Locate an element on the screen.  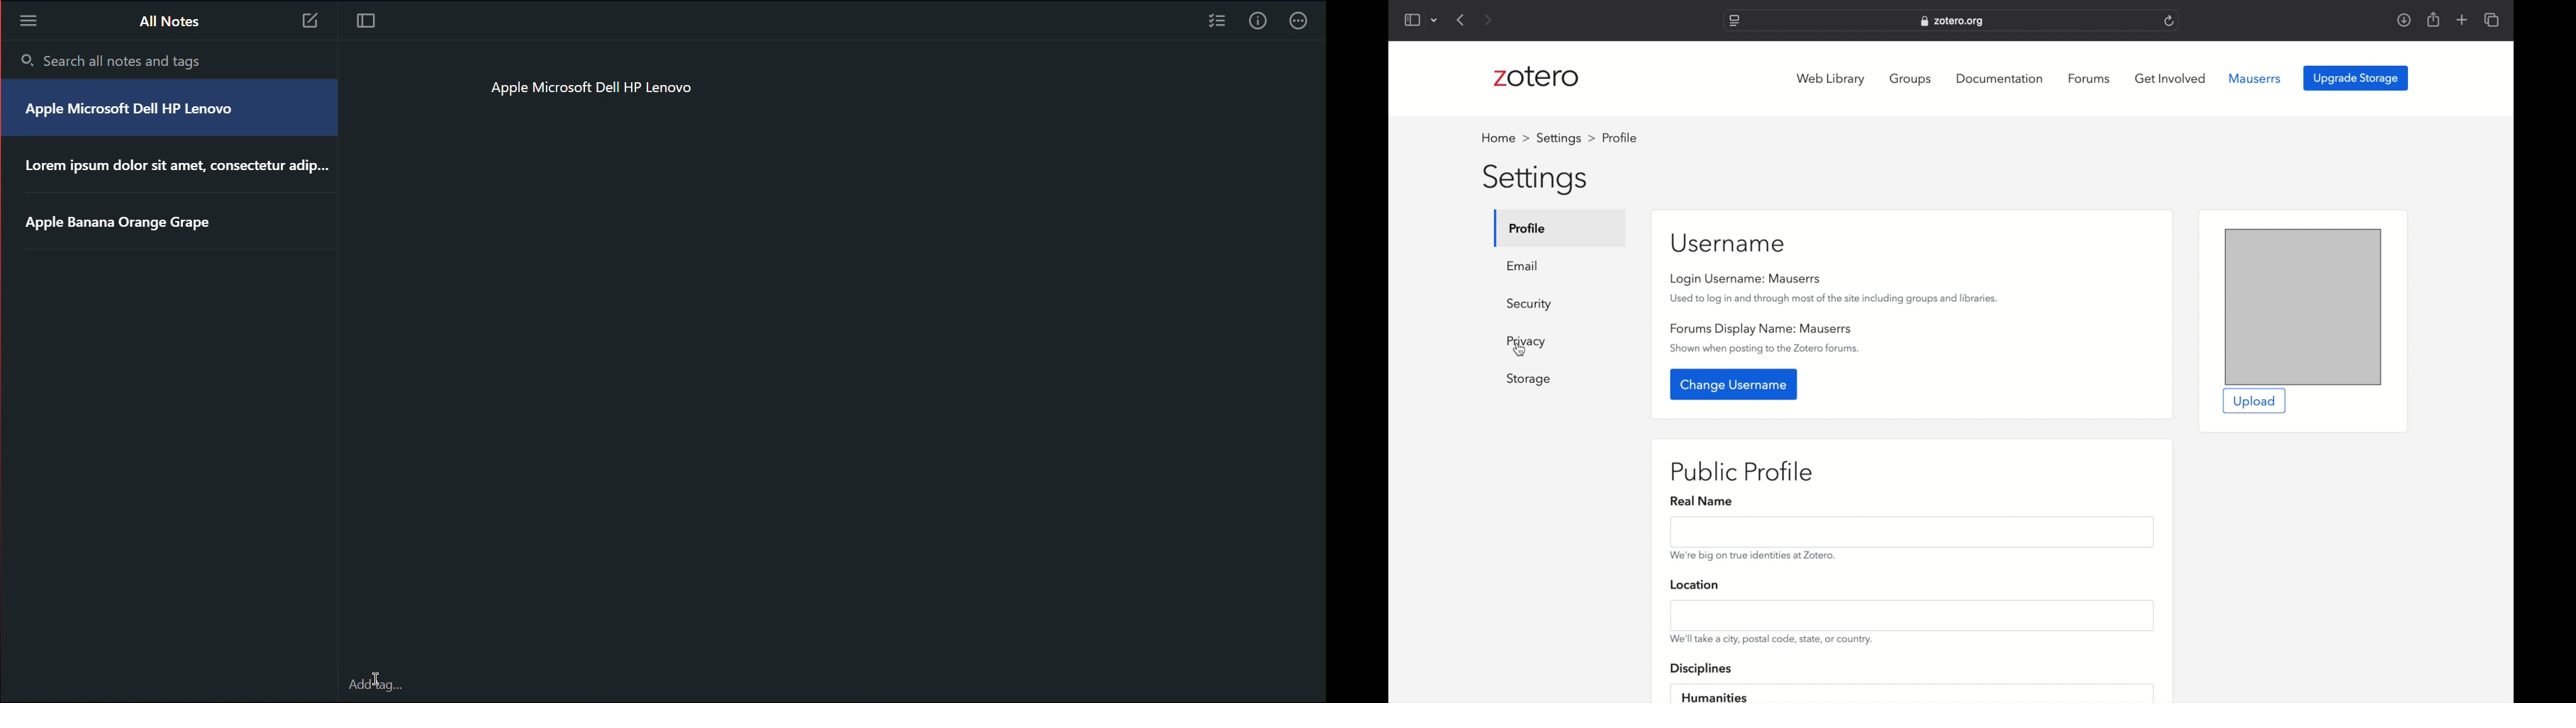
forums display name: mauserrs is located at coordinates (1763, 330).